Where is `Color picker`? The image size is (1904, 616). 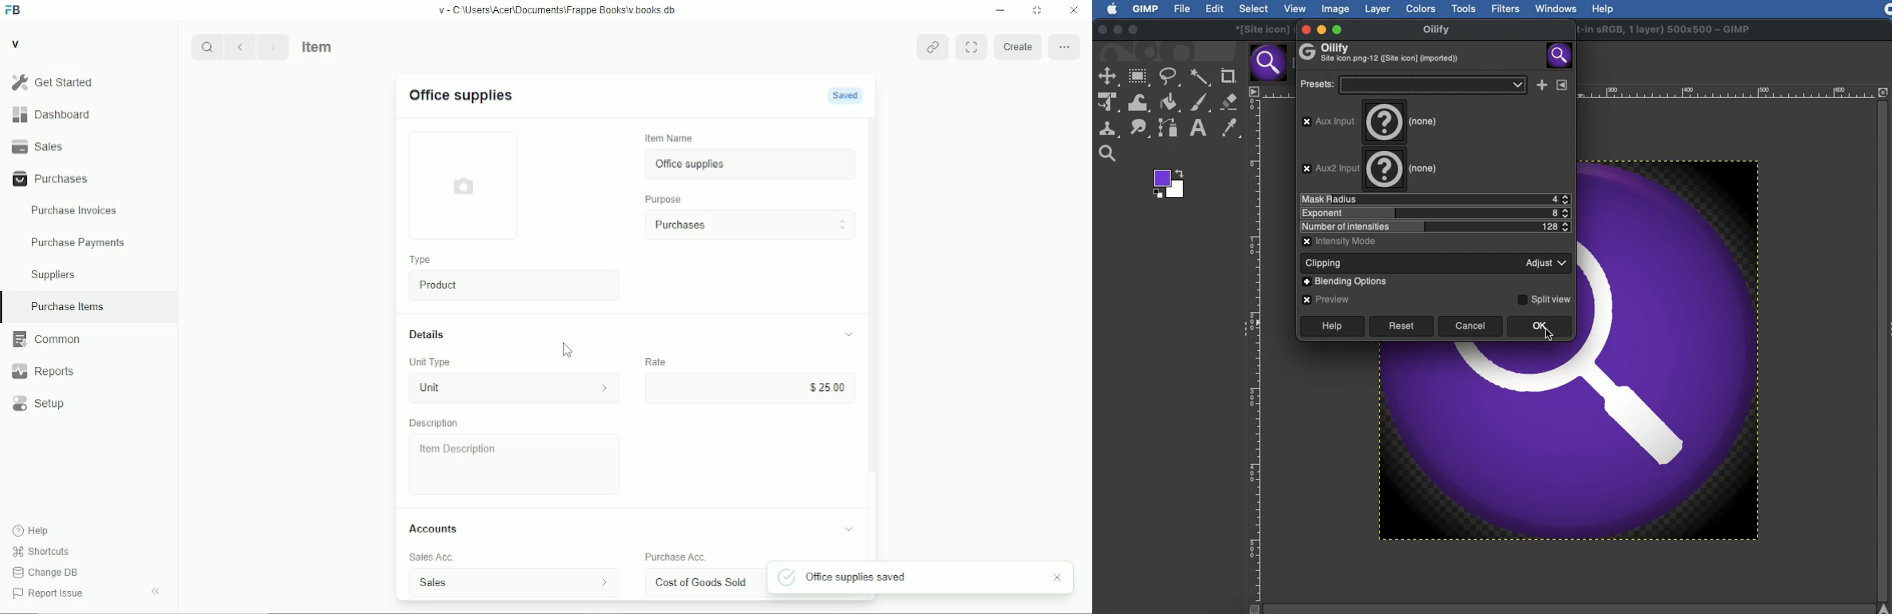 Color picker is located at coordinates (1230, 127).